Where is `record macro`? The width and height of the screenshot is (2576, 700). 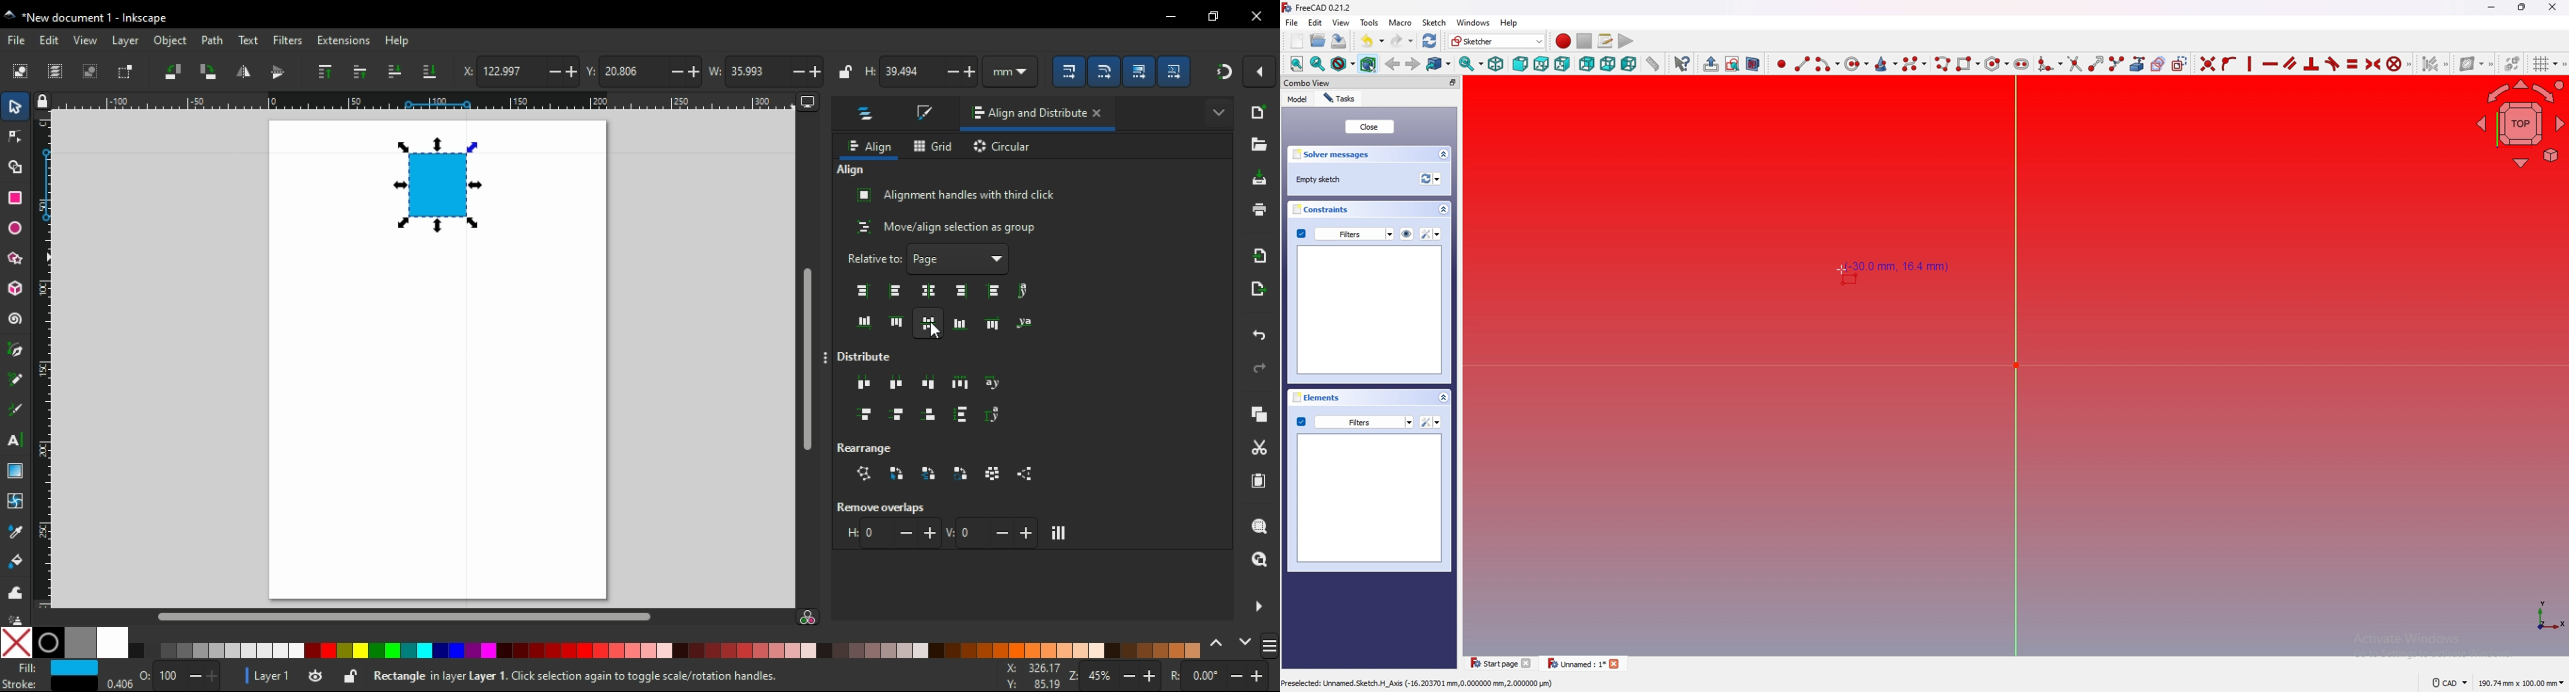
record macro is located at coordinates (1564, 41).